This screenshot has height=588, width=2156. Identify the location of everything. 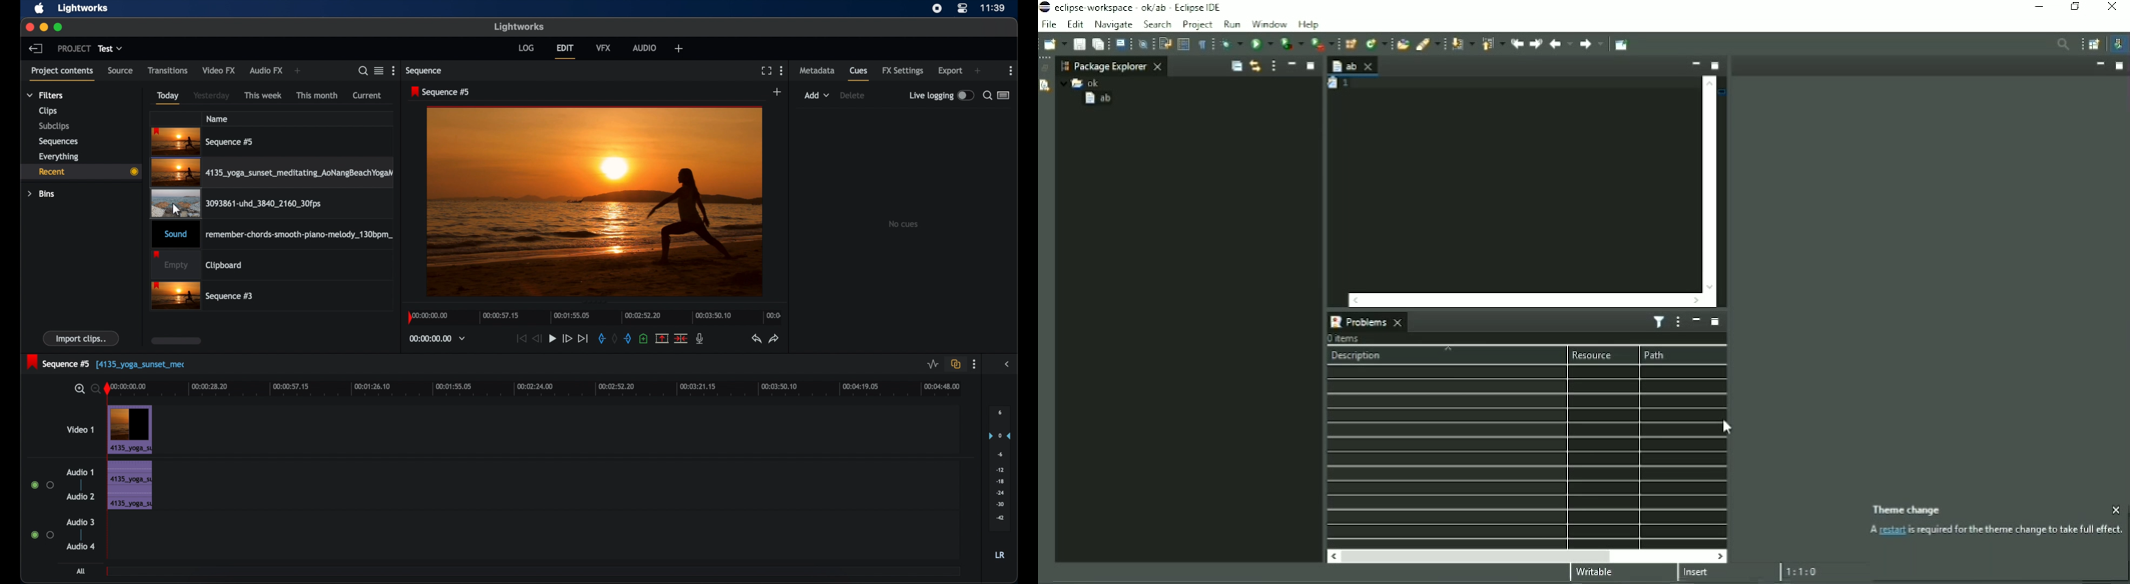
(59, 157).